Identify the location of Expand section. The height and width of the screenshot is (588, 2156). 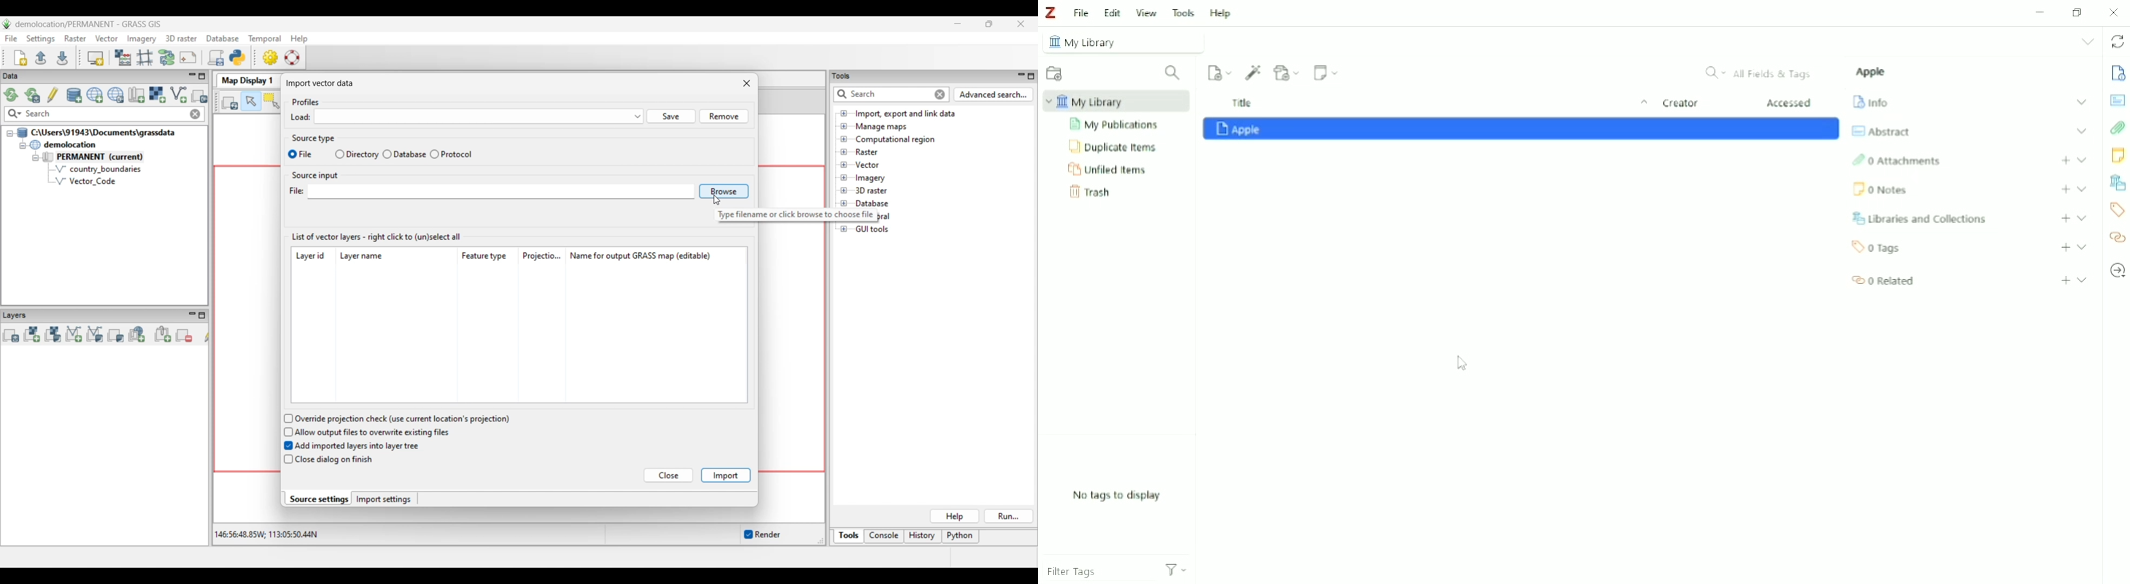
(2082, 218).